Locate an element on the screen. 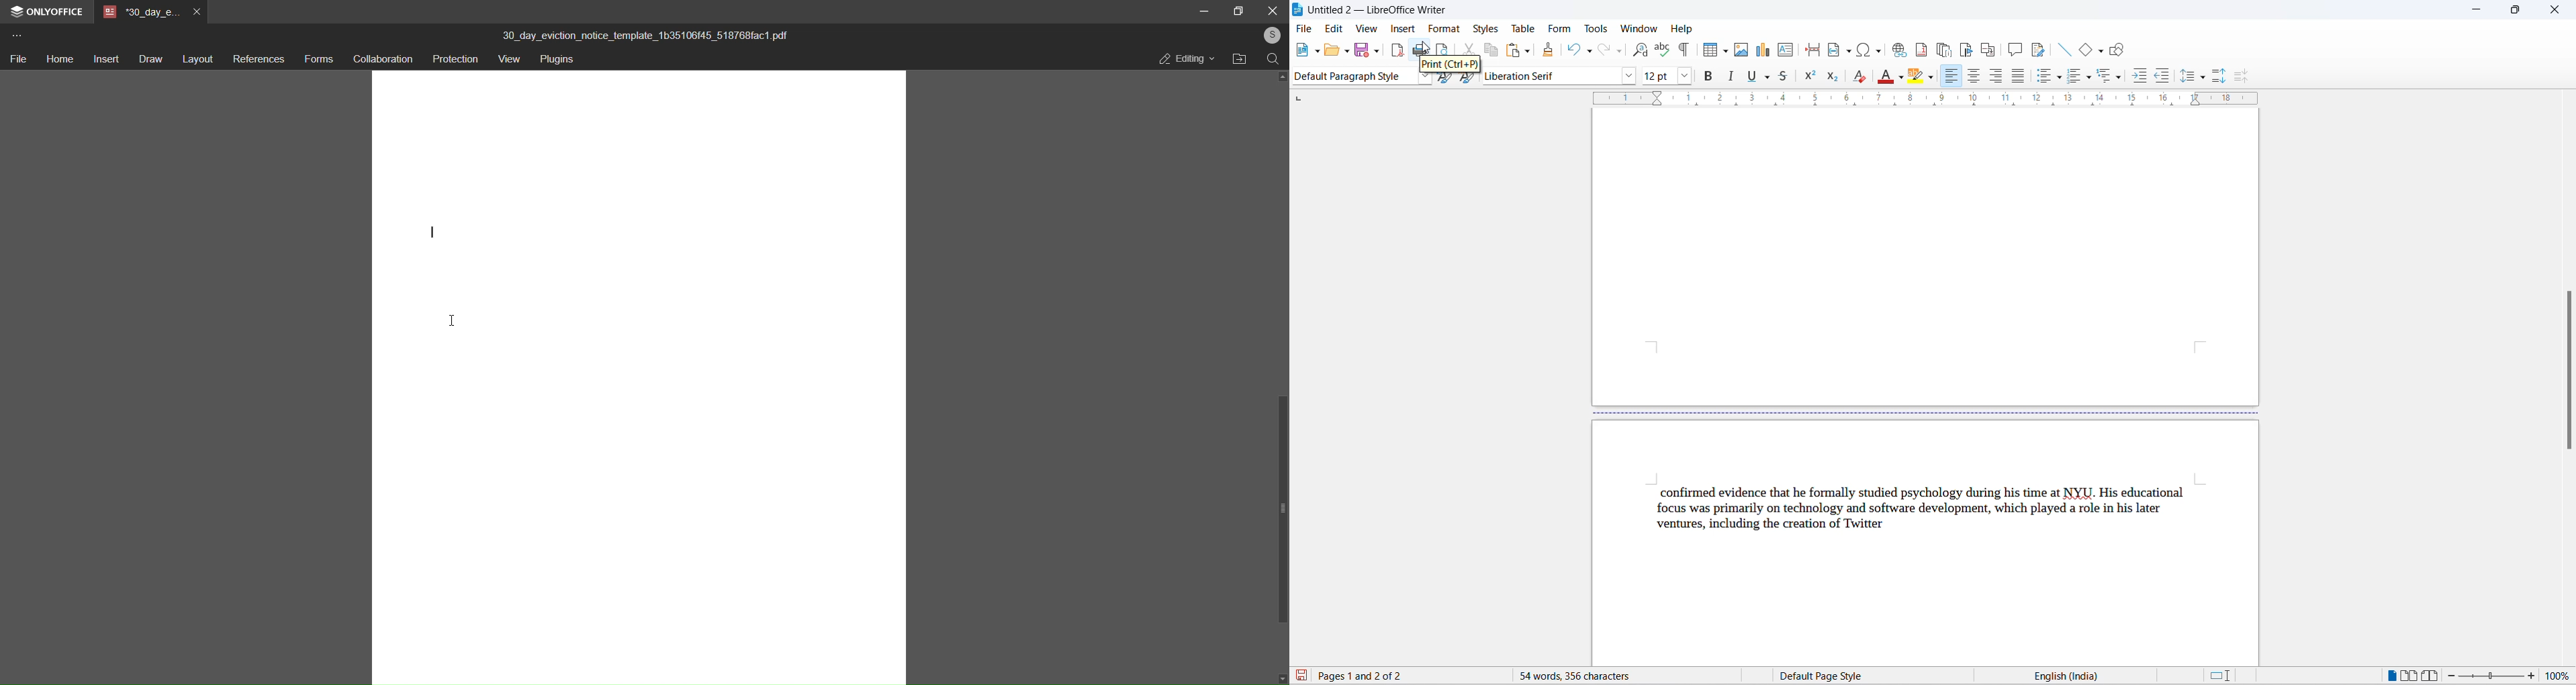  liberation serif is located at coordinates (1548, 77).